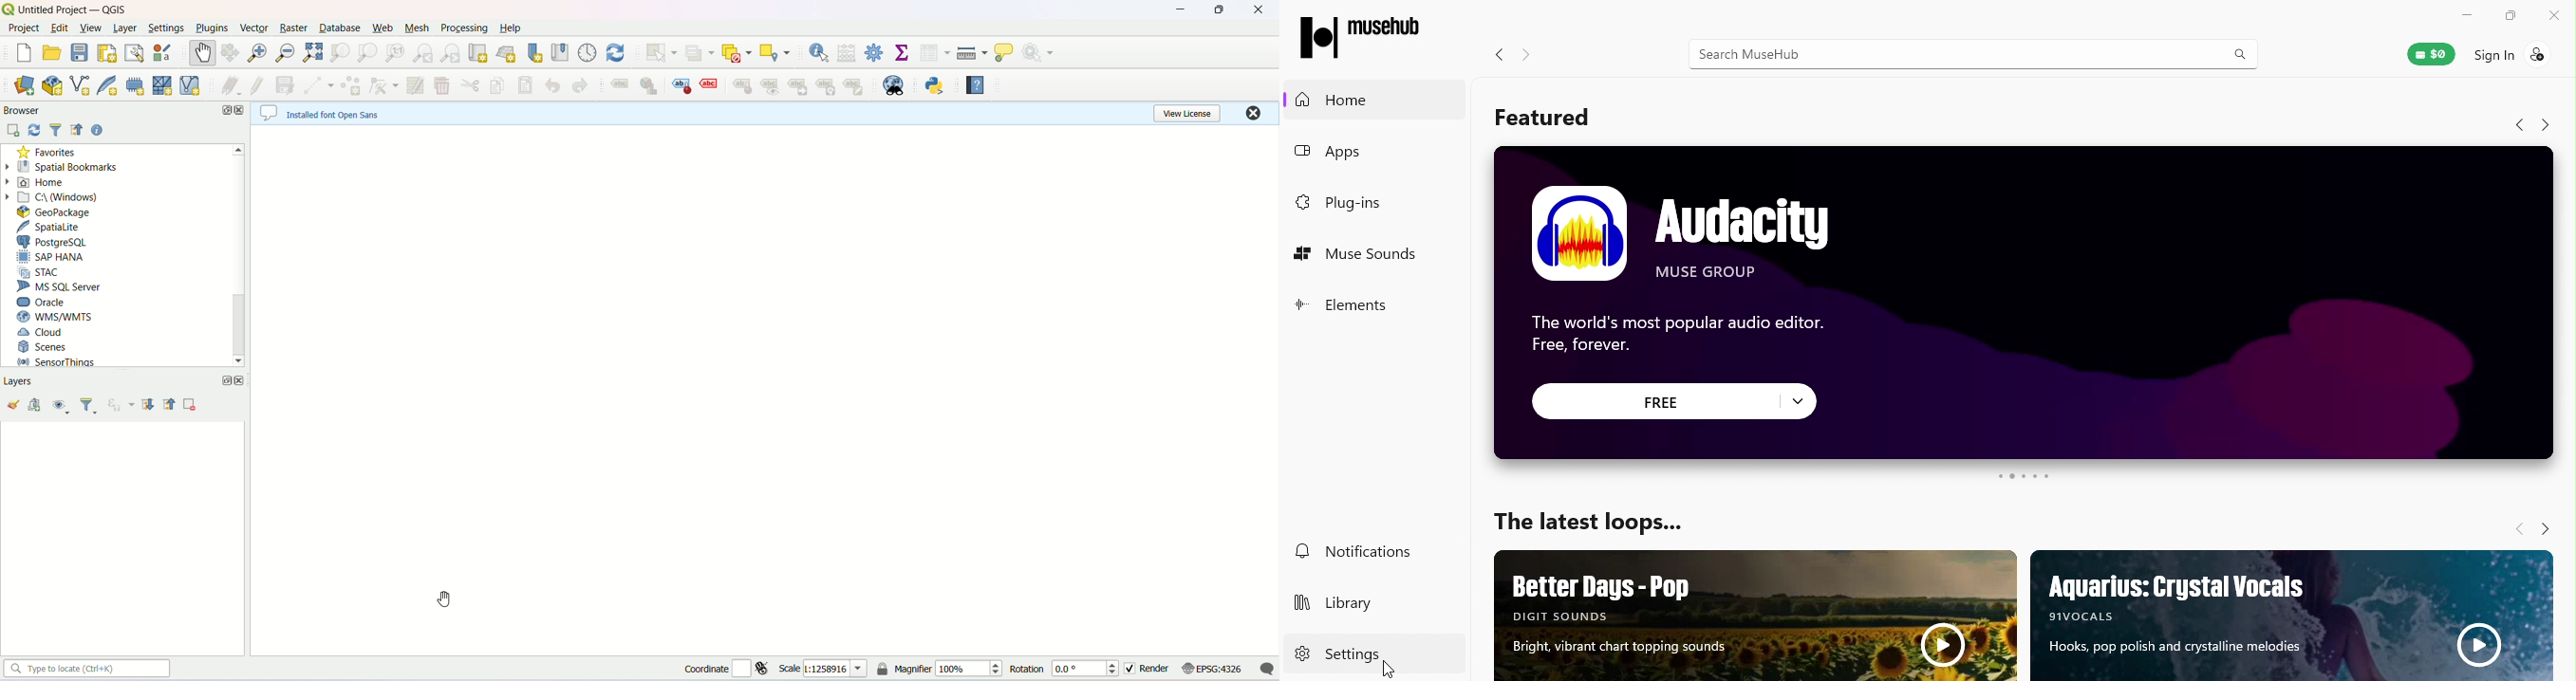  I want to click on layer diagram options, so click(649, 85).